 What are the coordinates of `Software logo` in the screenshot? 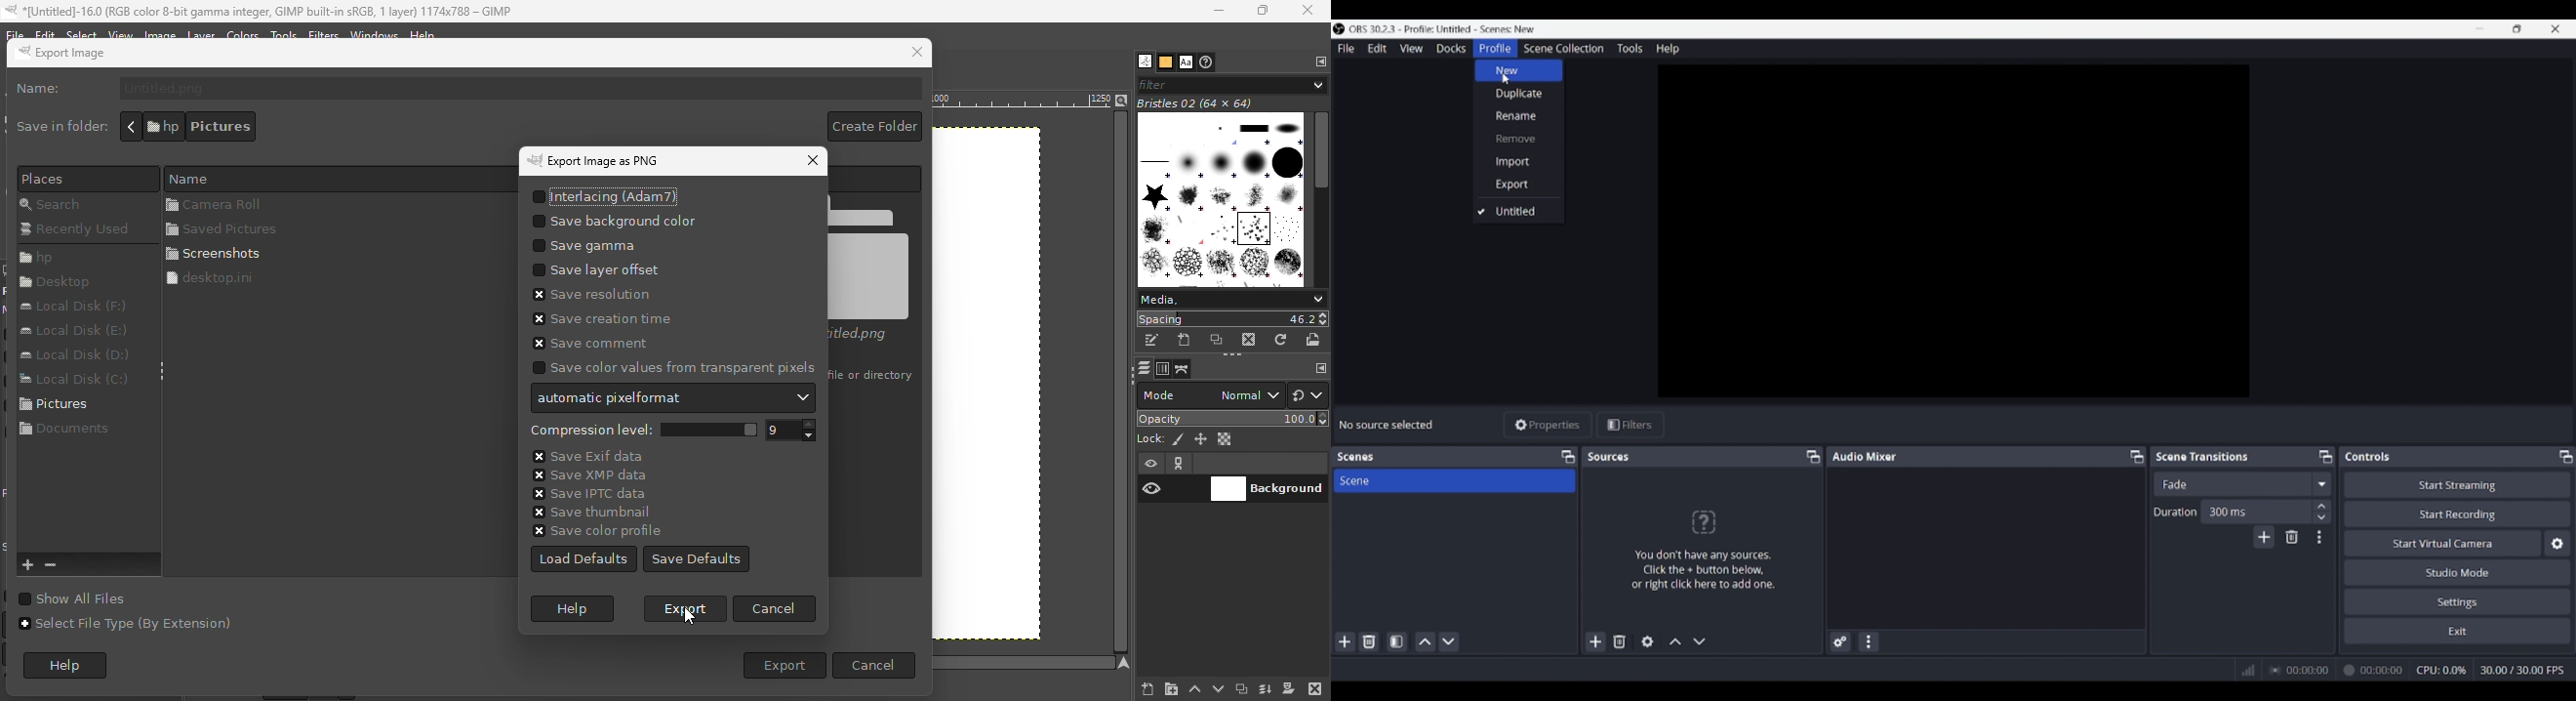 It's located at (1339, 29).